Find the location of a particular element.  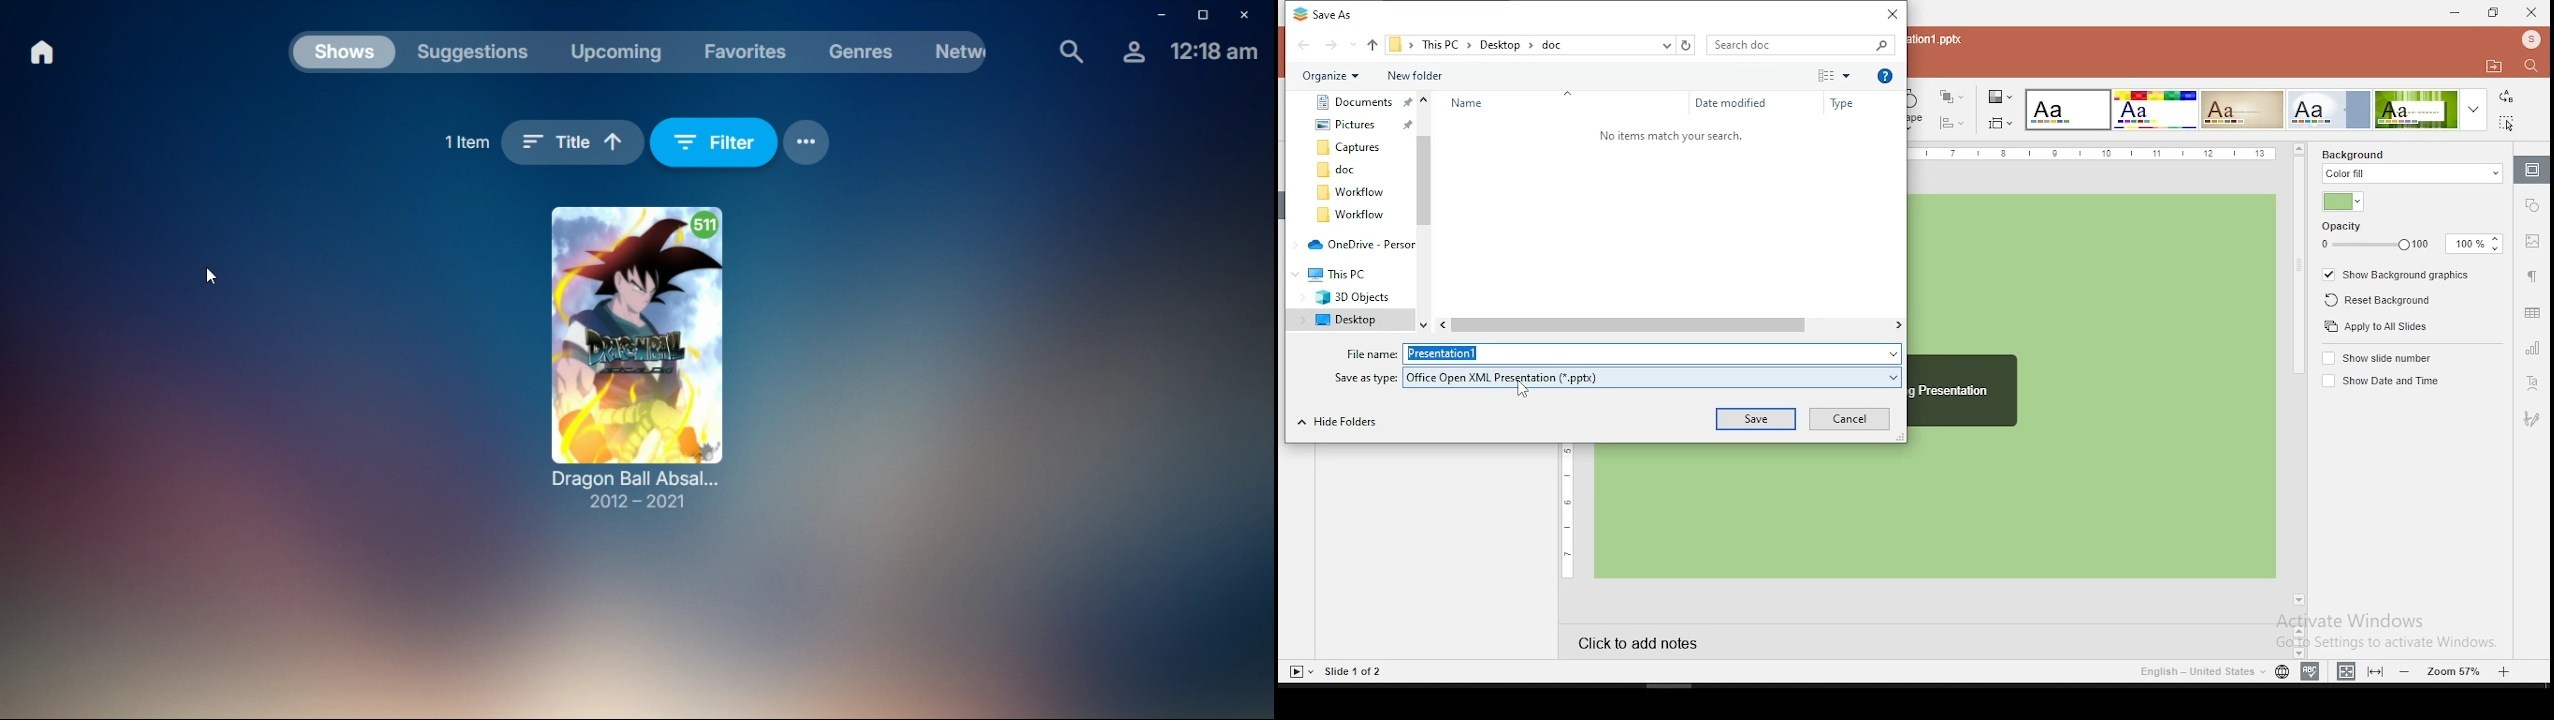

opacity is located at coordinates (2343, 227).